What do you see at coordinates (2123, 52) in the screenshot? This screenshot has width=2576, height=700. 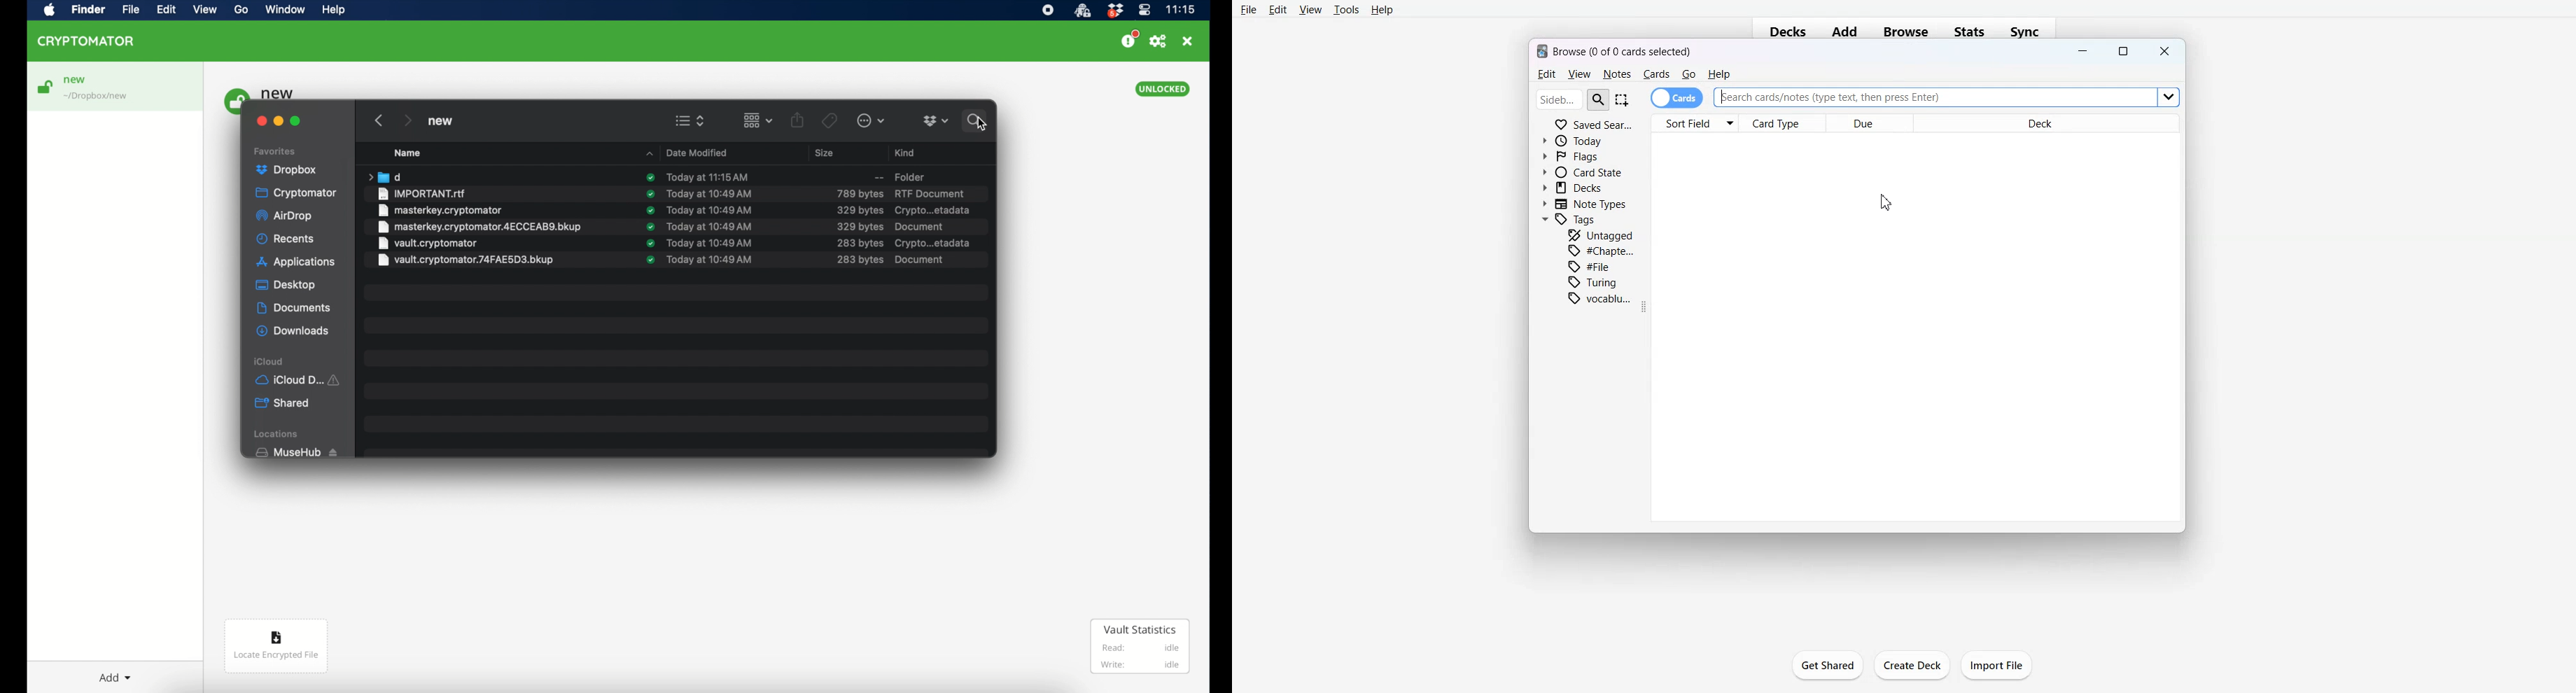 I see `Maximize` at bounding box center [2123, 52].